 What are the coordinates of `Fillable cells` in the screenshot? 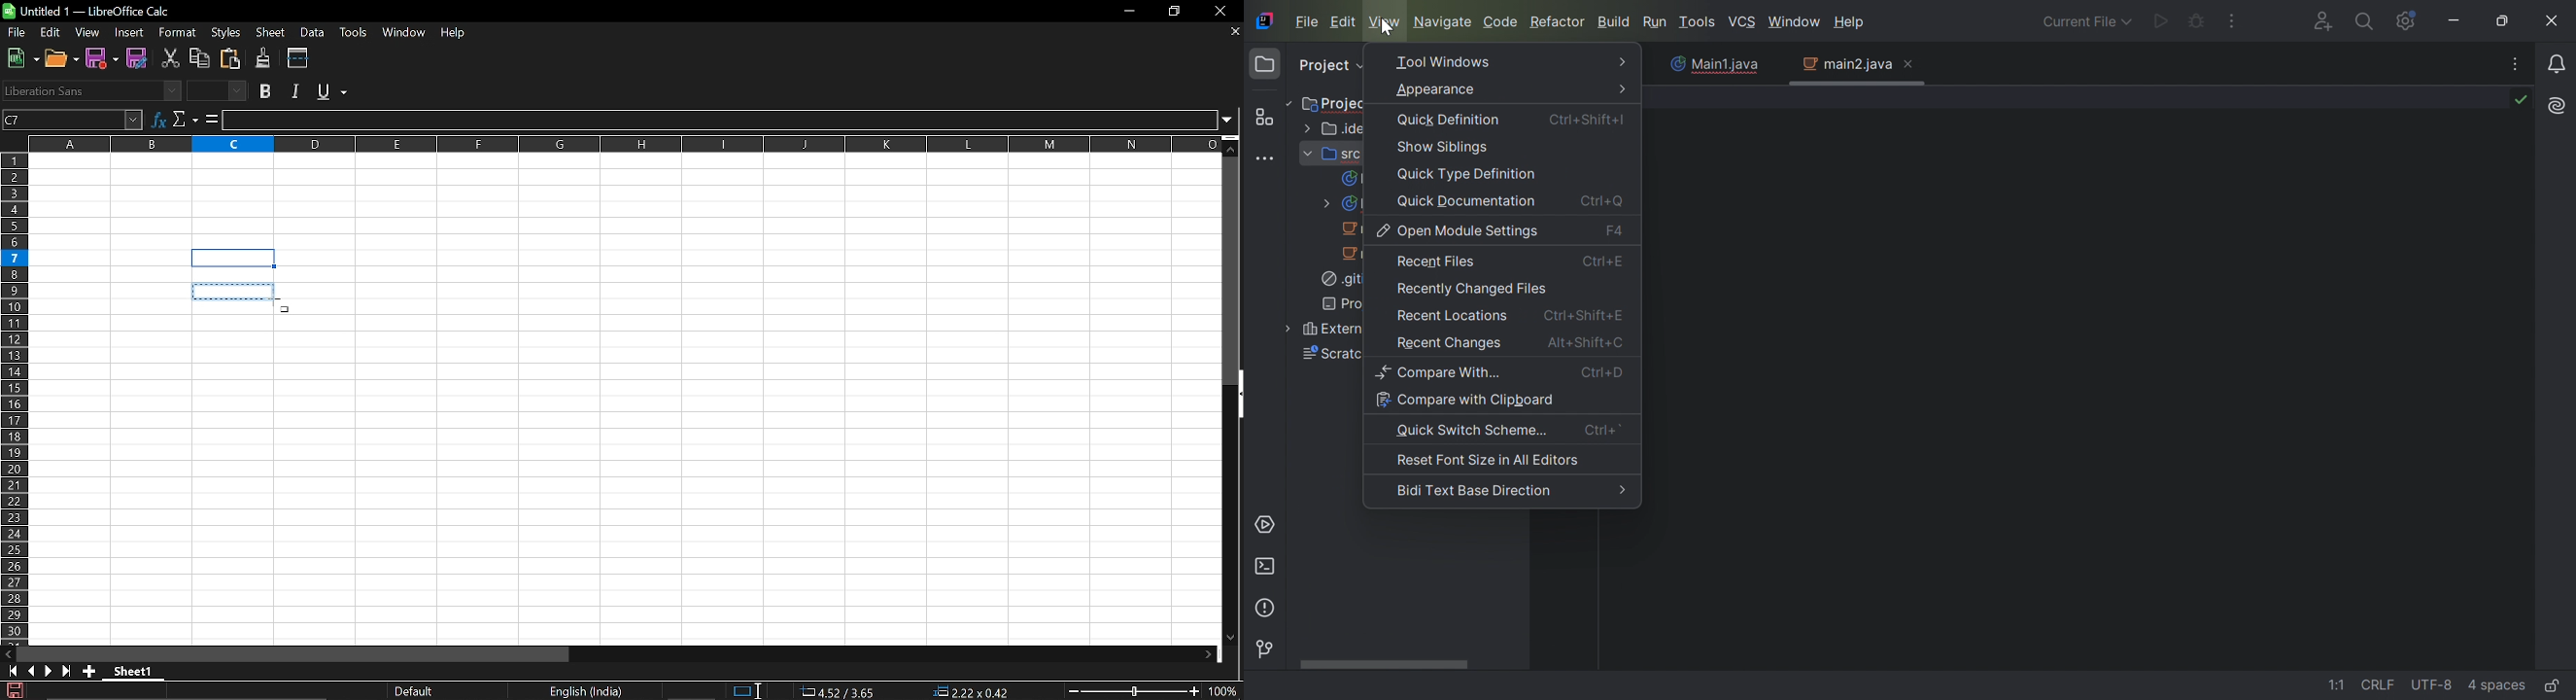 It's located at (626, 200).